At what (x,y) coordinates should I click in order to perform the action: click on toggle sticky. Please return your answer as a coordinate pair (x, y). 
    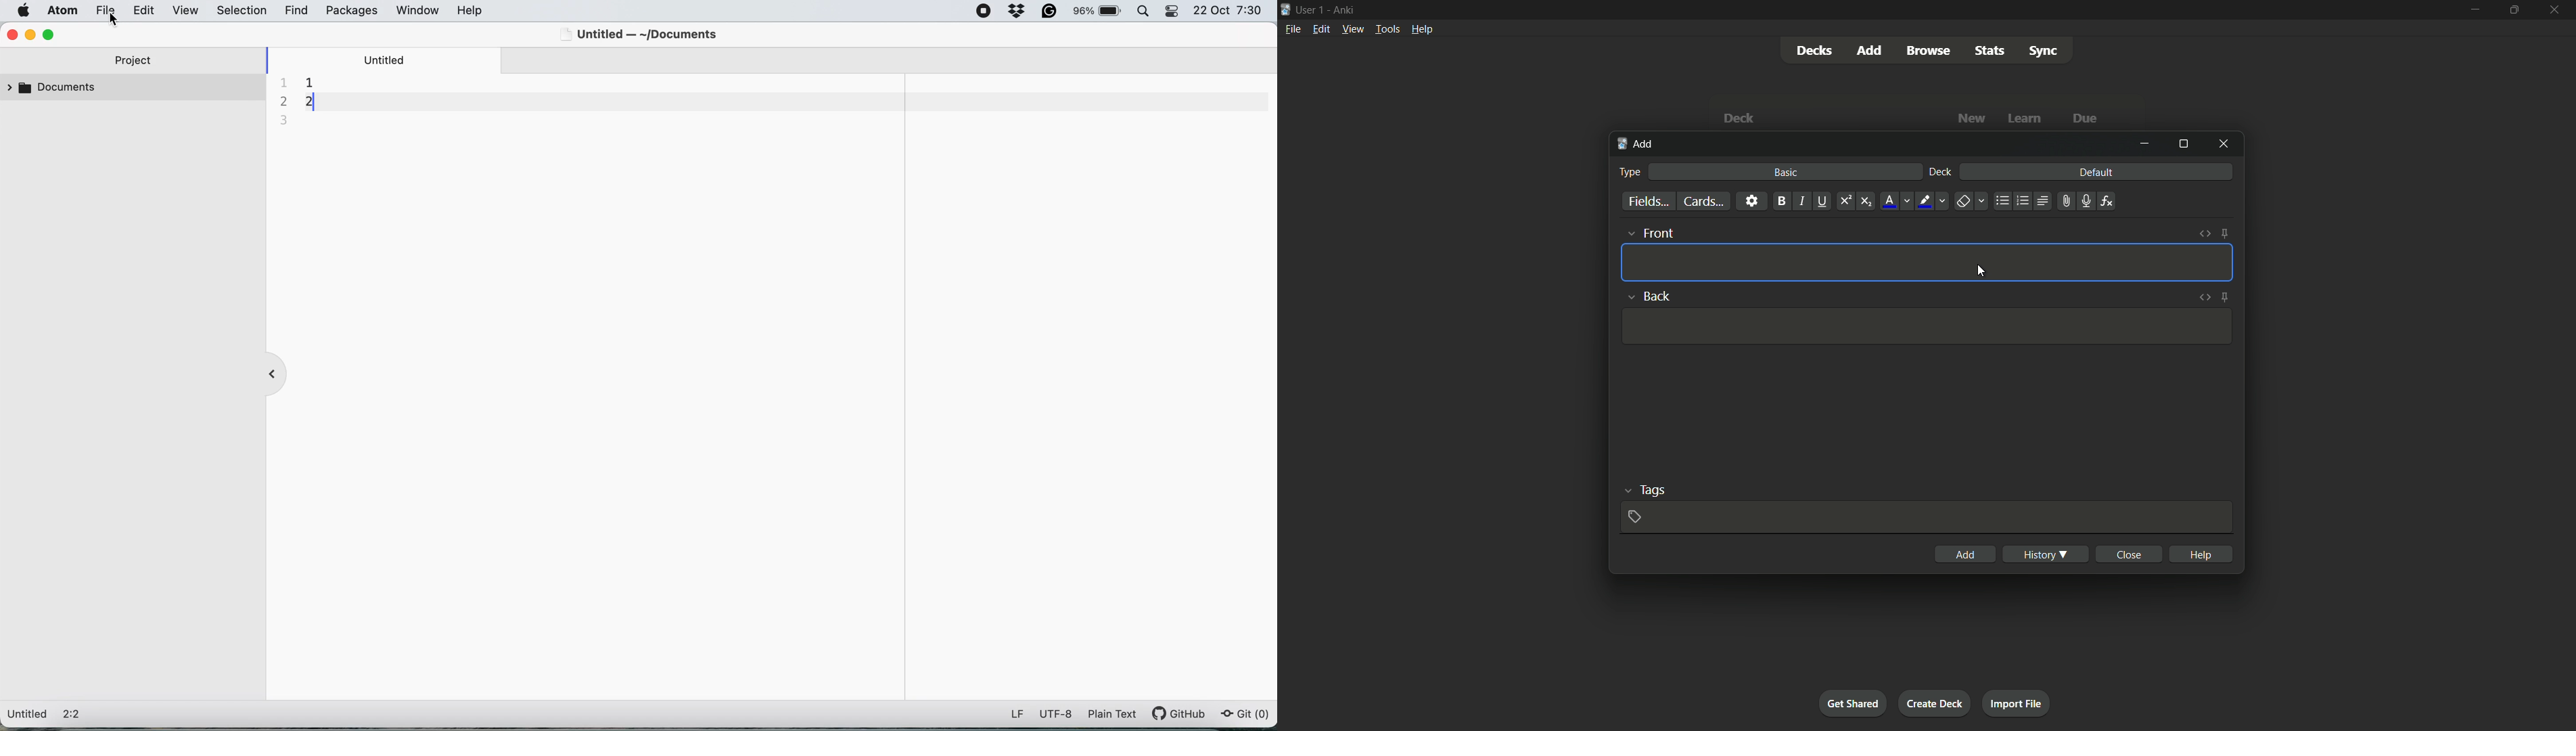
    Looking at the image, I should click on (2224, 234).